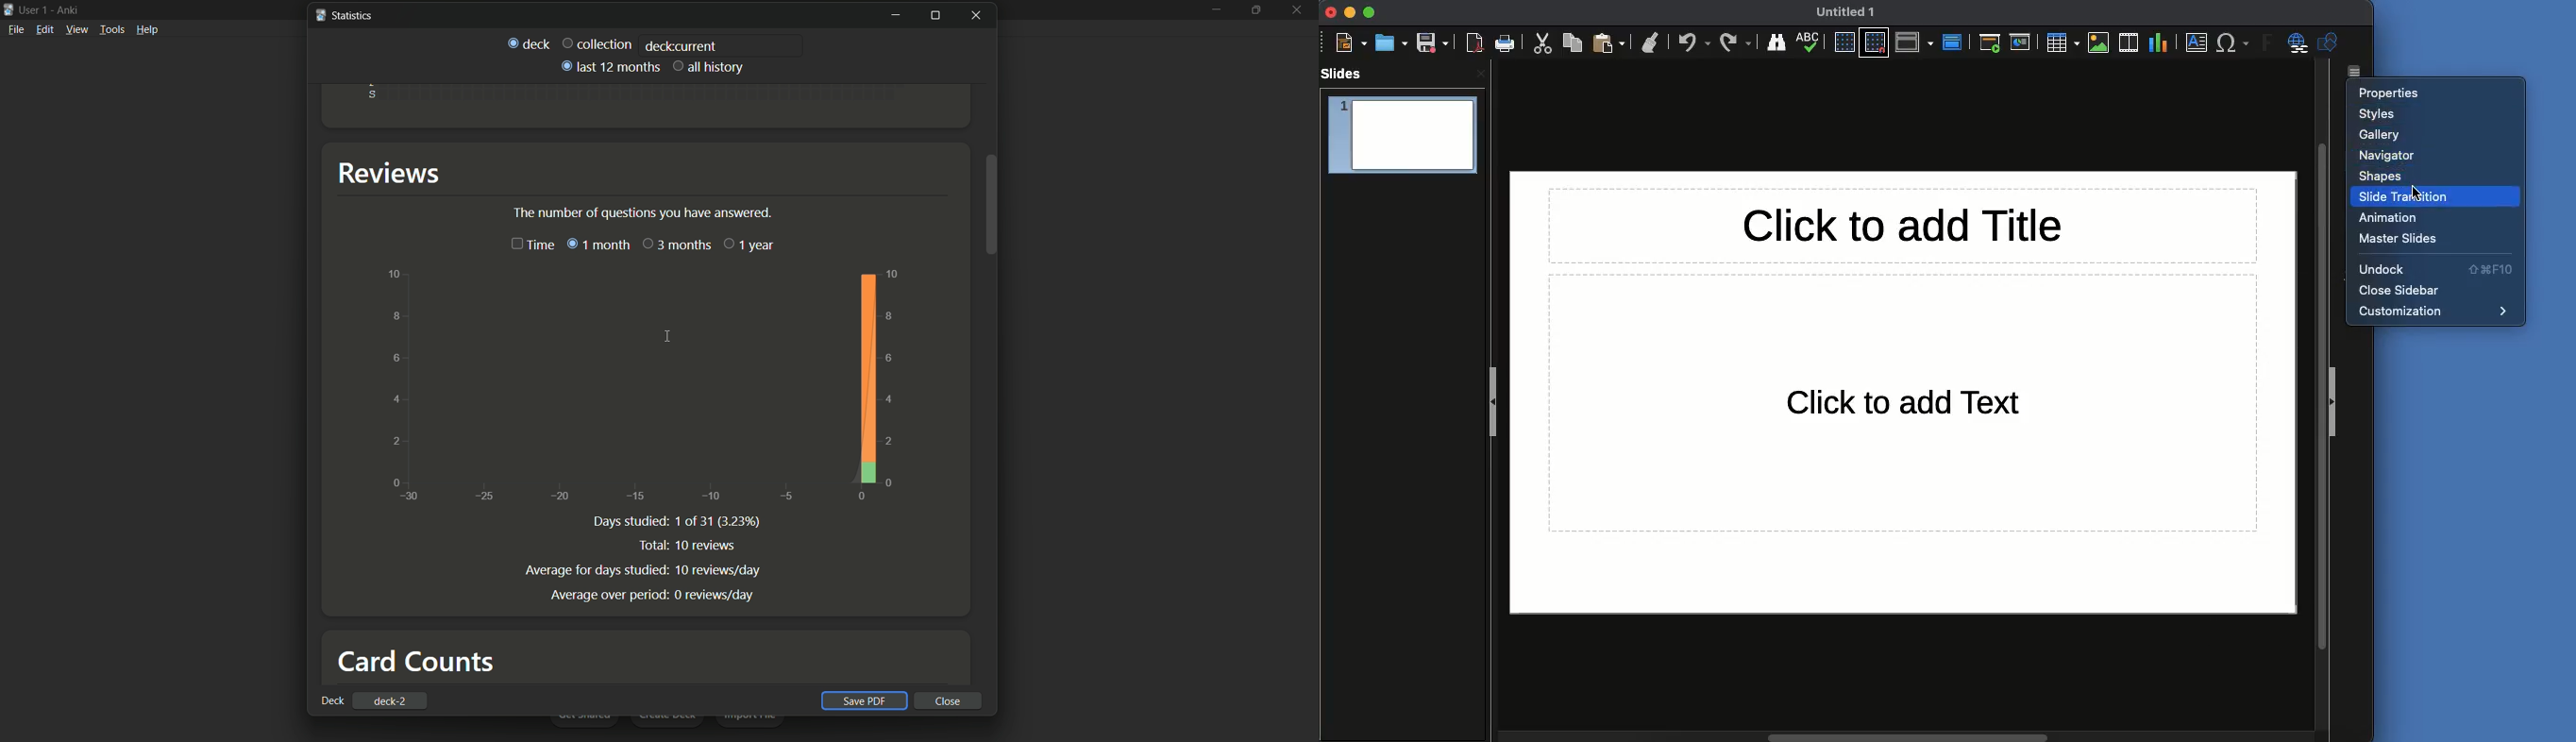 This screenshot has height=756, width=2576. I want to click on Logo, so click(8, 10).